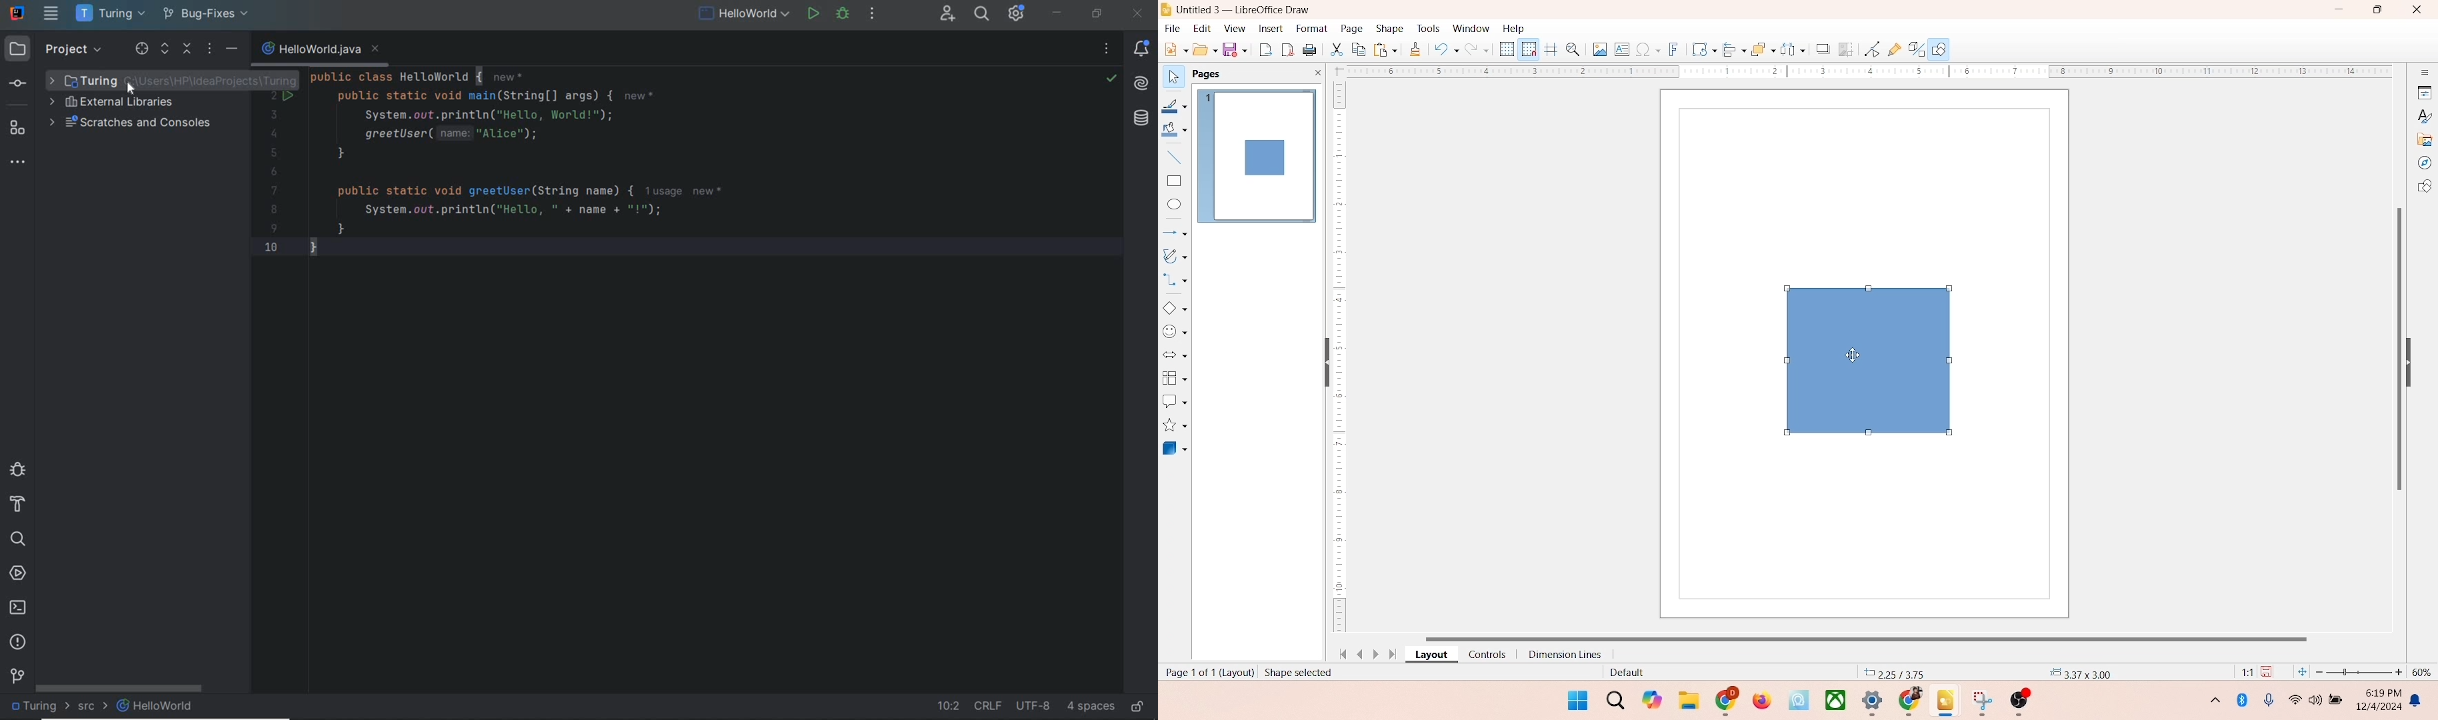  I want to click on crop image, so click(1846, 49).